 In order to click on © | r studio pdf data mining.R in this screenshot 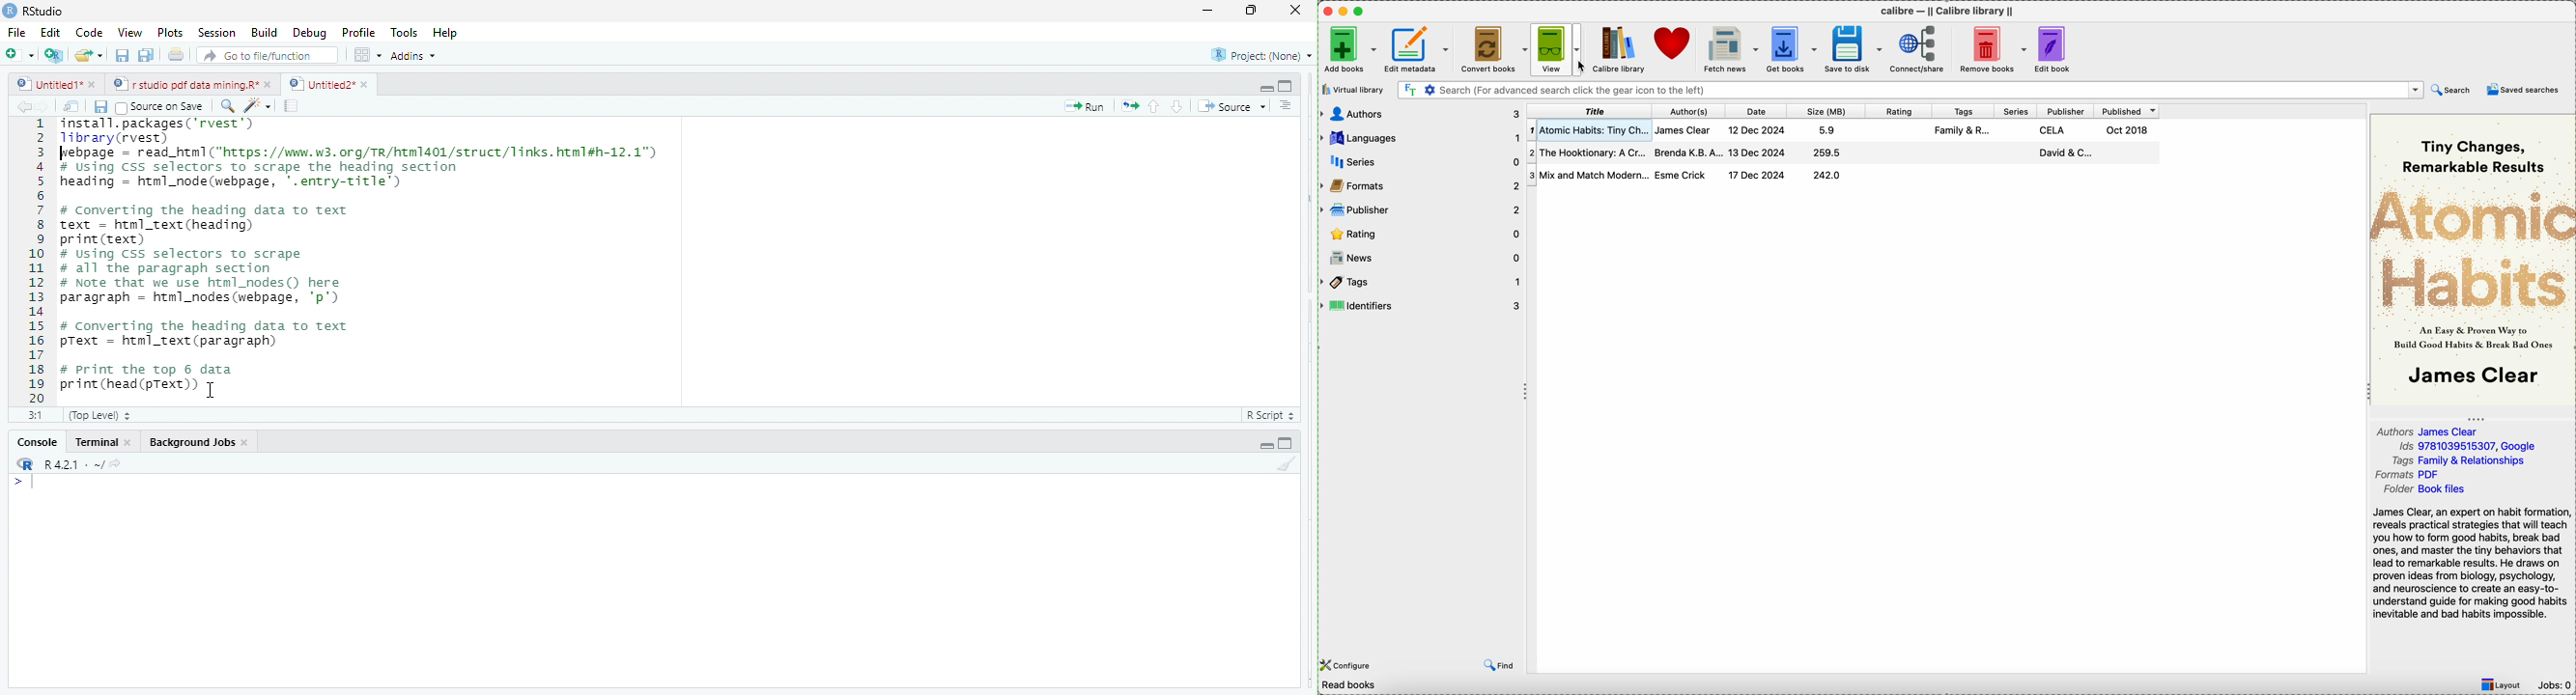, I will do `click(187, 85)`.